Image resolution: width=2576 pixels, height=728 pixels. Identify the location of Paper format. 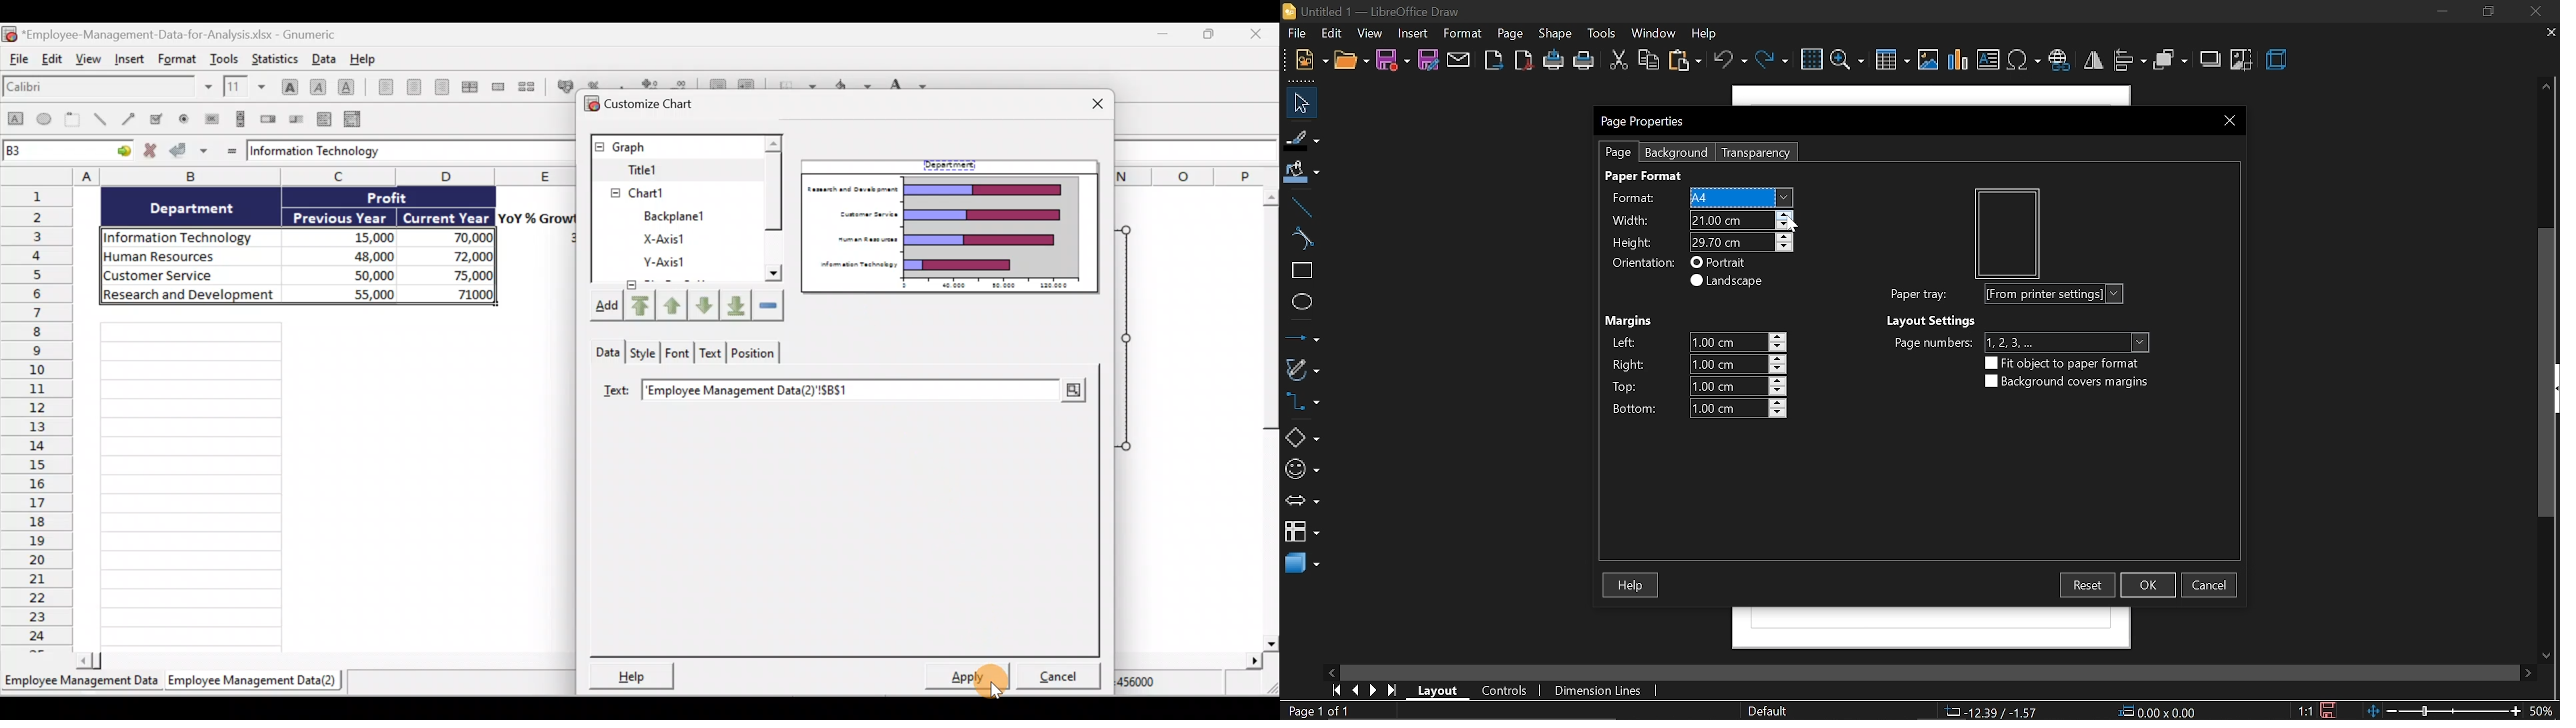
(1644, 177).